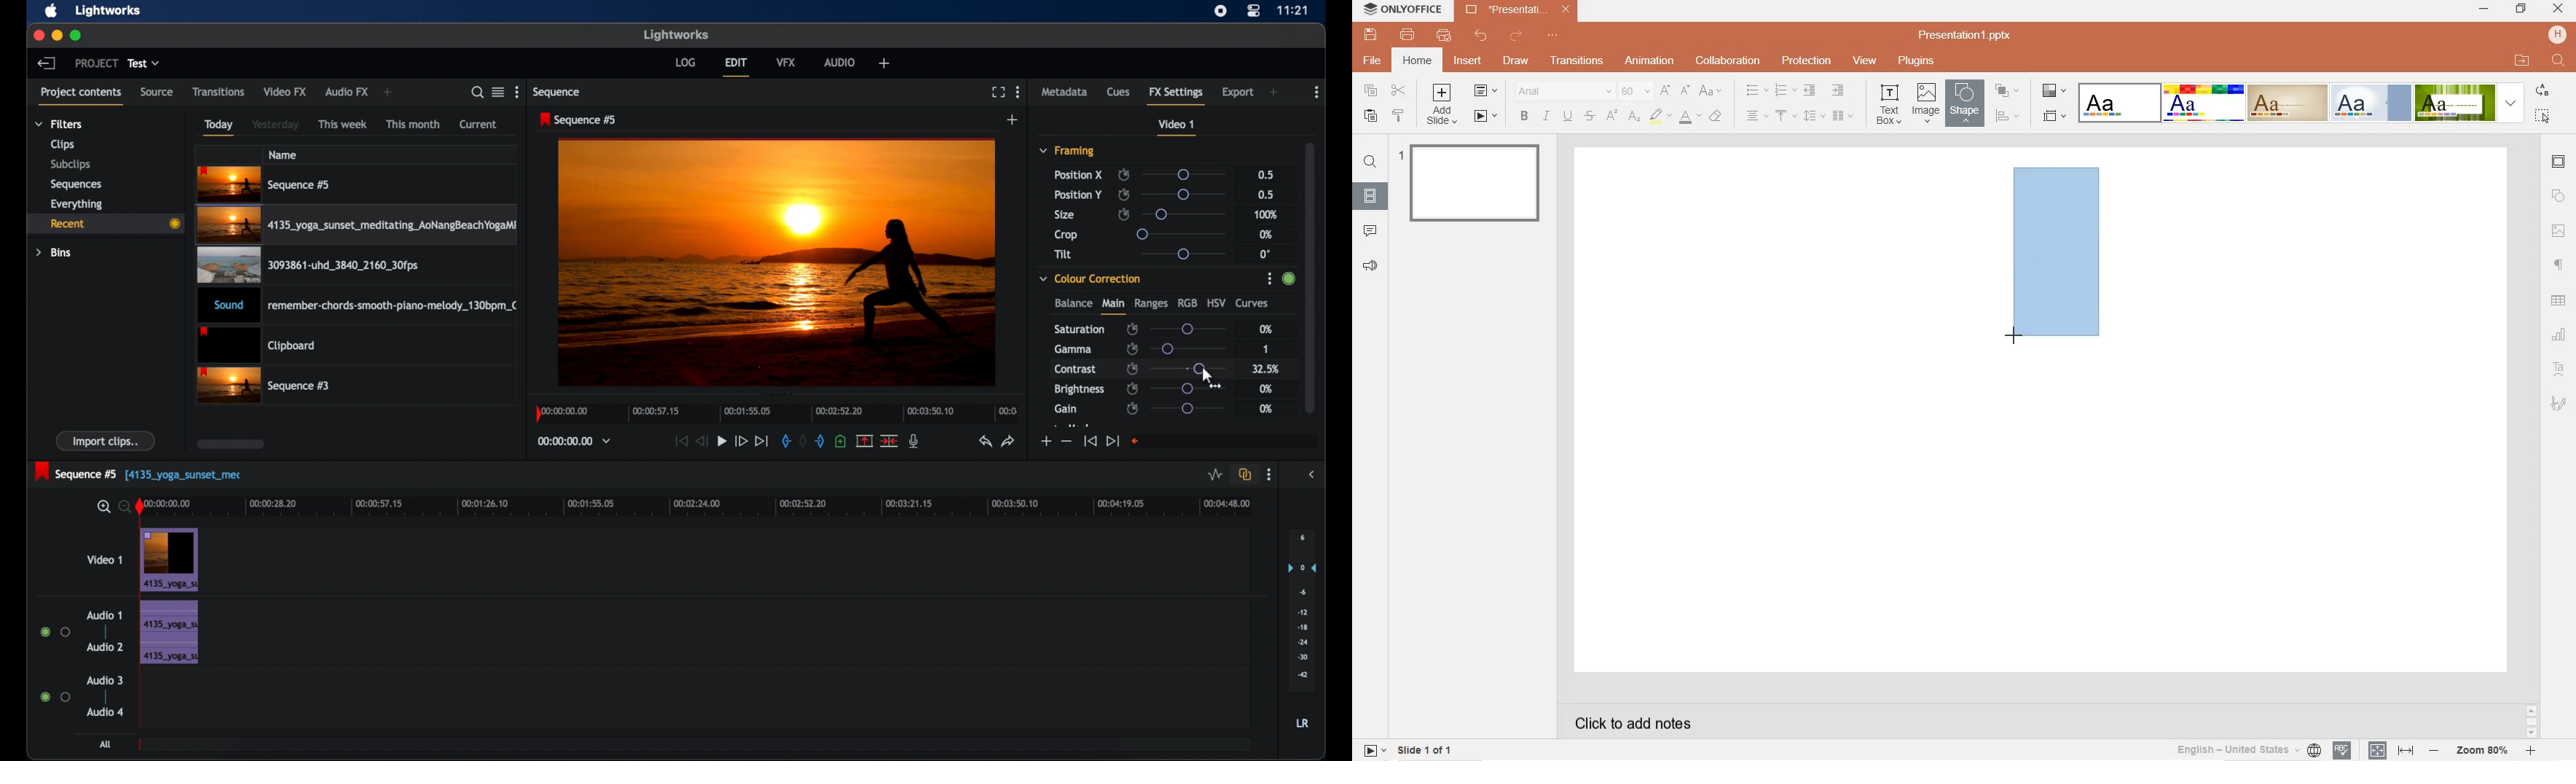 This screenshot has height=784, width=2576. What do you see at coordinates (1660, 117) in the screenshot?
I see `highlight color` at bounding box center [1660, 117].